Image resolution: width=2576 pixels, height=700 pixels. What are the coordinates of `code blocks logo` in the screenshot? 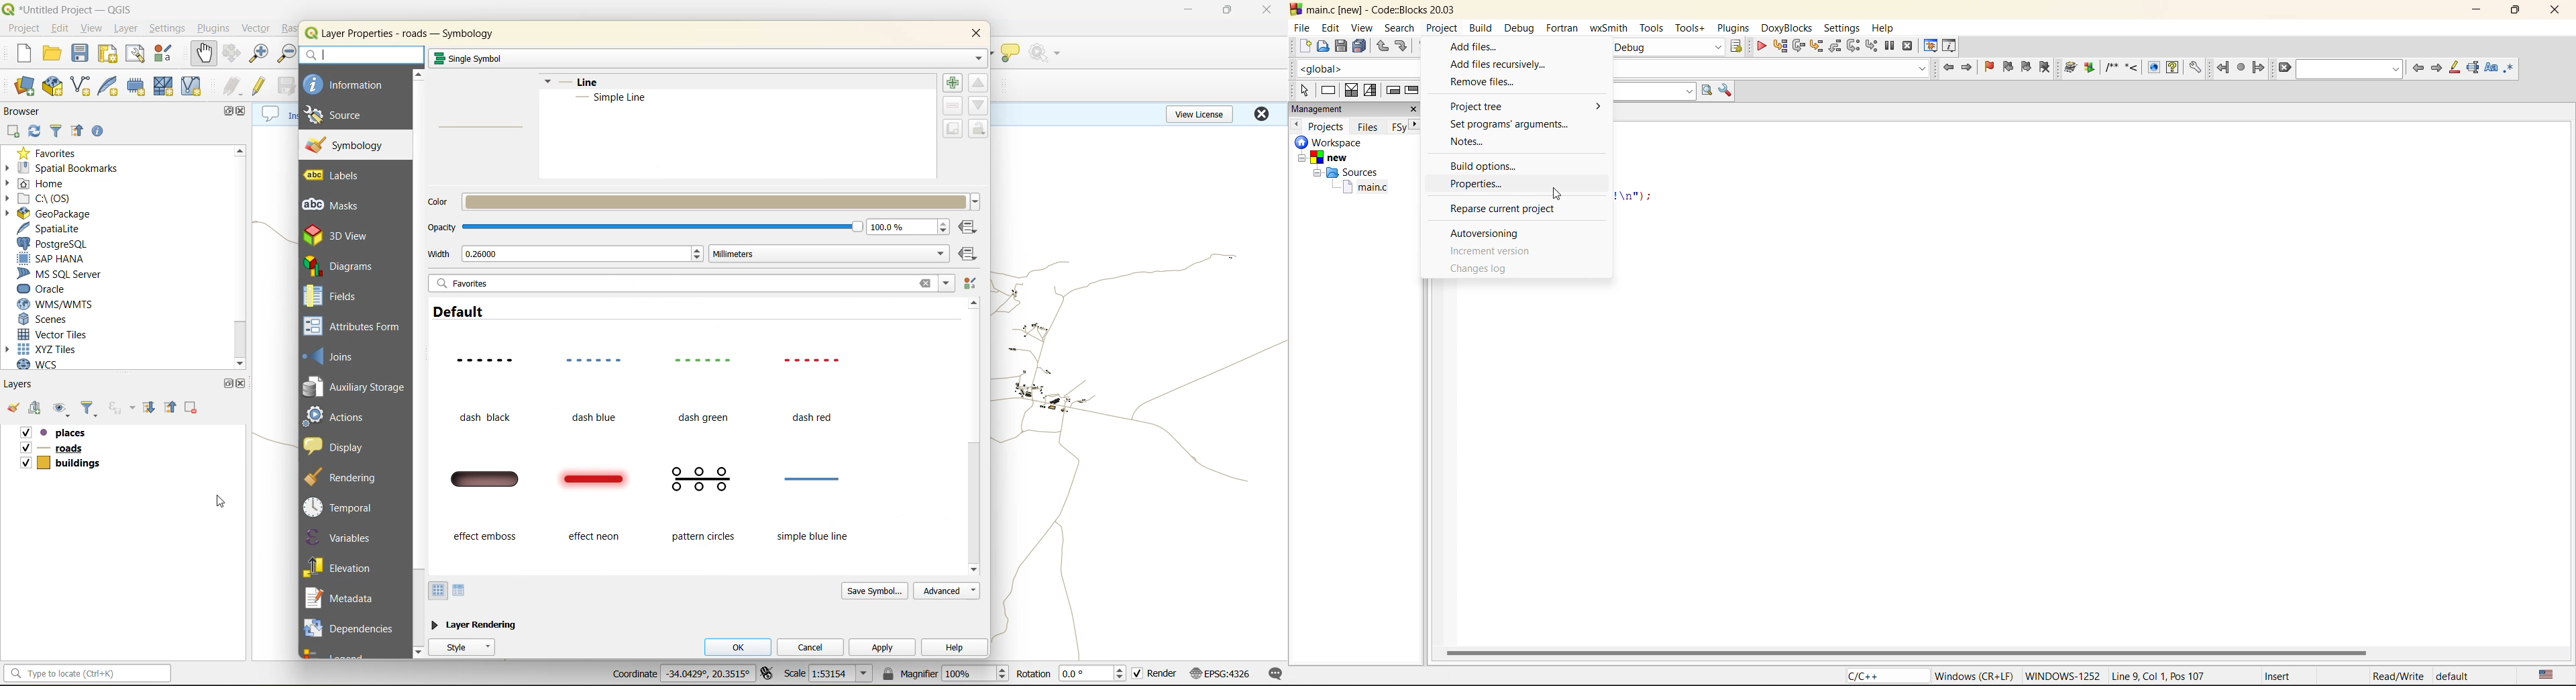 It's located at (1296, 9).